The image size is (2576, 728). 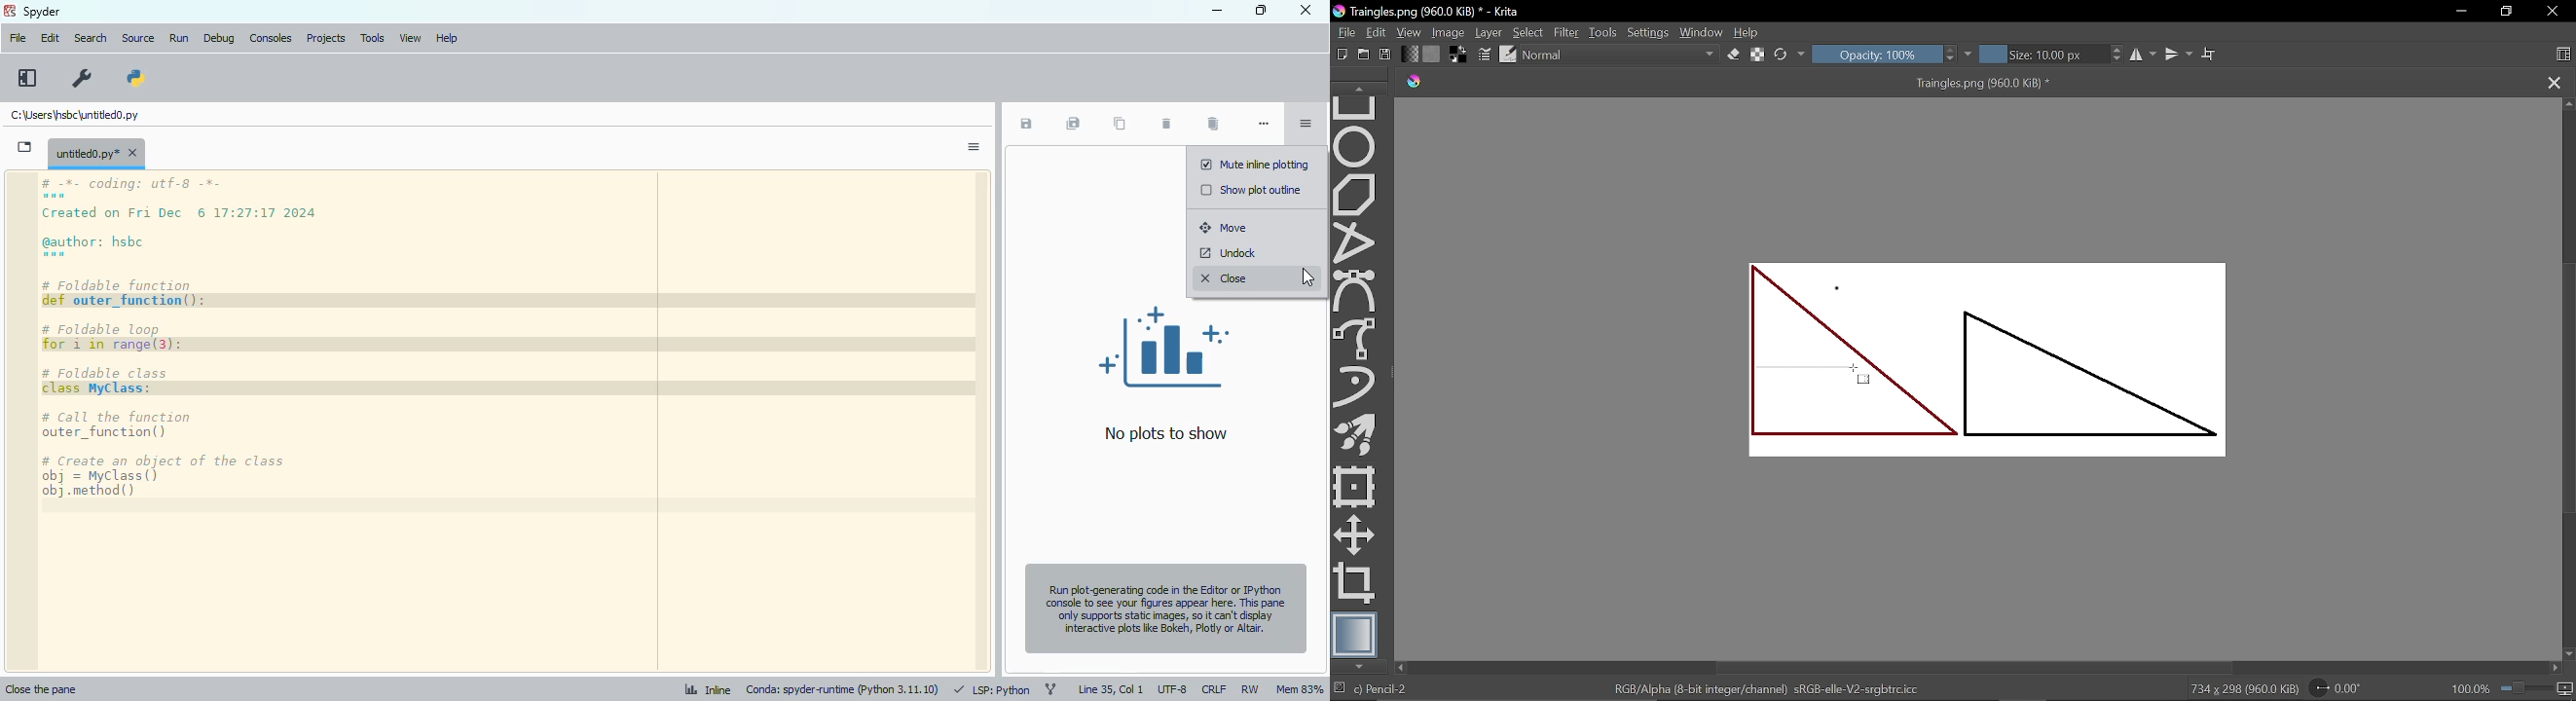 I want to click on edit, so click(x=51, y=38).